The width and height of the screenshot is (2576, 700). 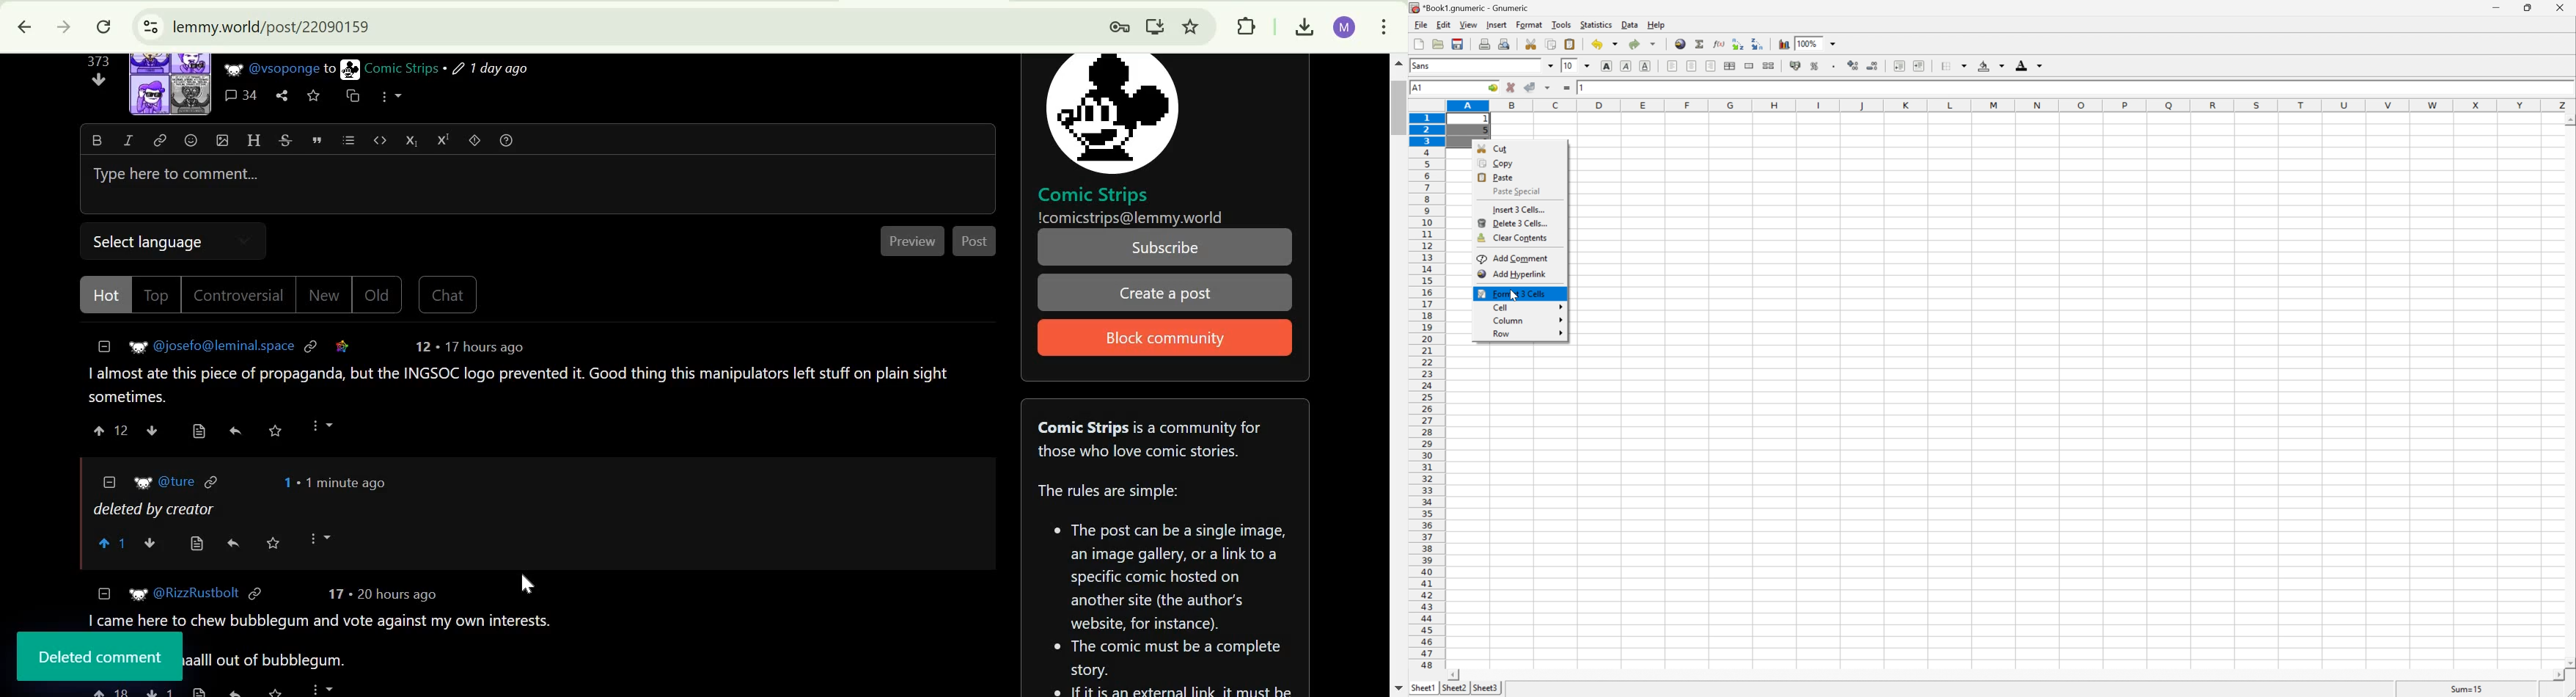 What do you see at coordinates (1528, 333) in the screenshot?
I see `row` at bounding box center [1528, 333].